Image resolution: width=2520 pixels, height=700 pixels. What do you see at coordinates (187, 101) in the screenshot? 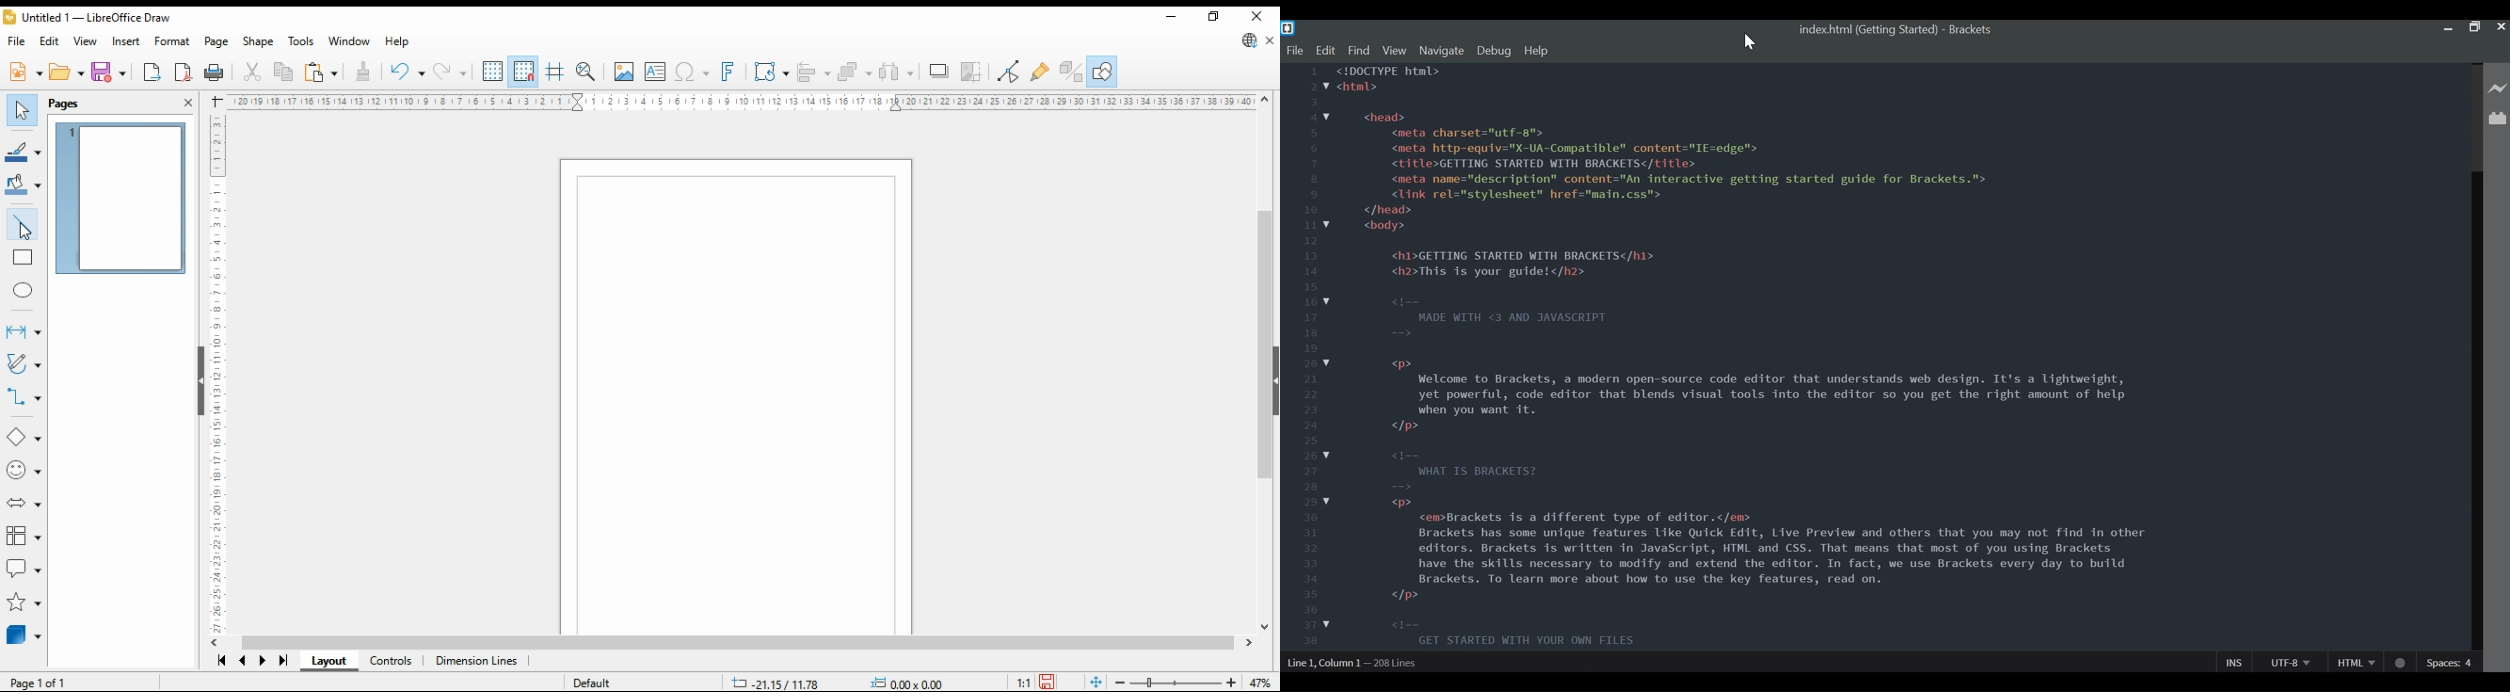
I see `close pane` at bounding box center [187, 101].